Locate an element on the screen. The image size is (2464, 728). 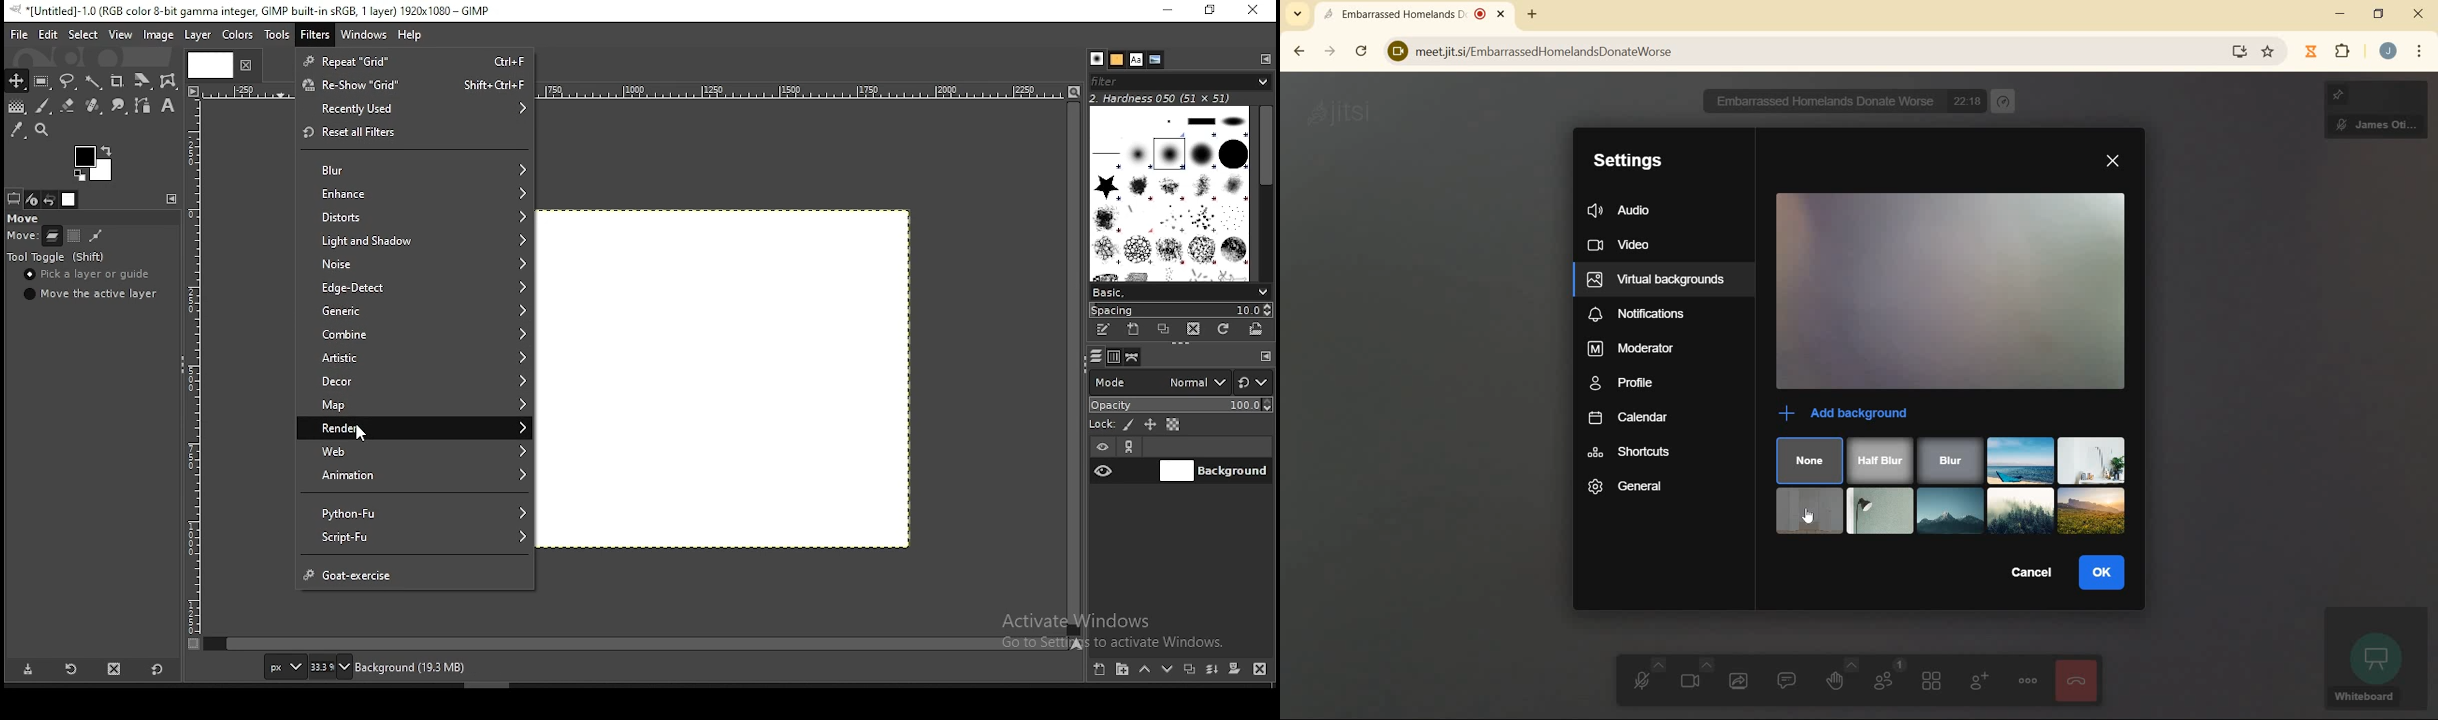
edit this brush is located at coordinates (1101, 330).